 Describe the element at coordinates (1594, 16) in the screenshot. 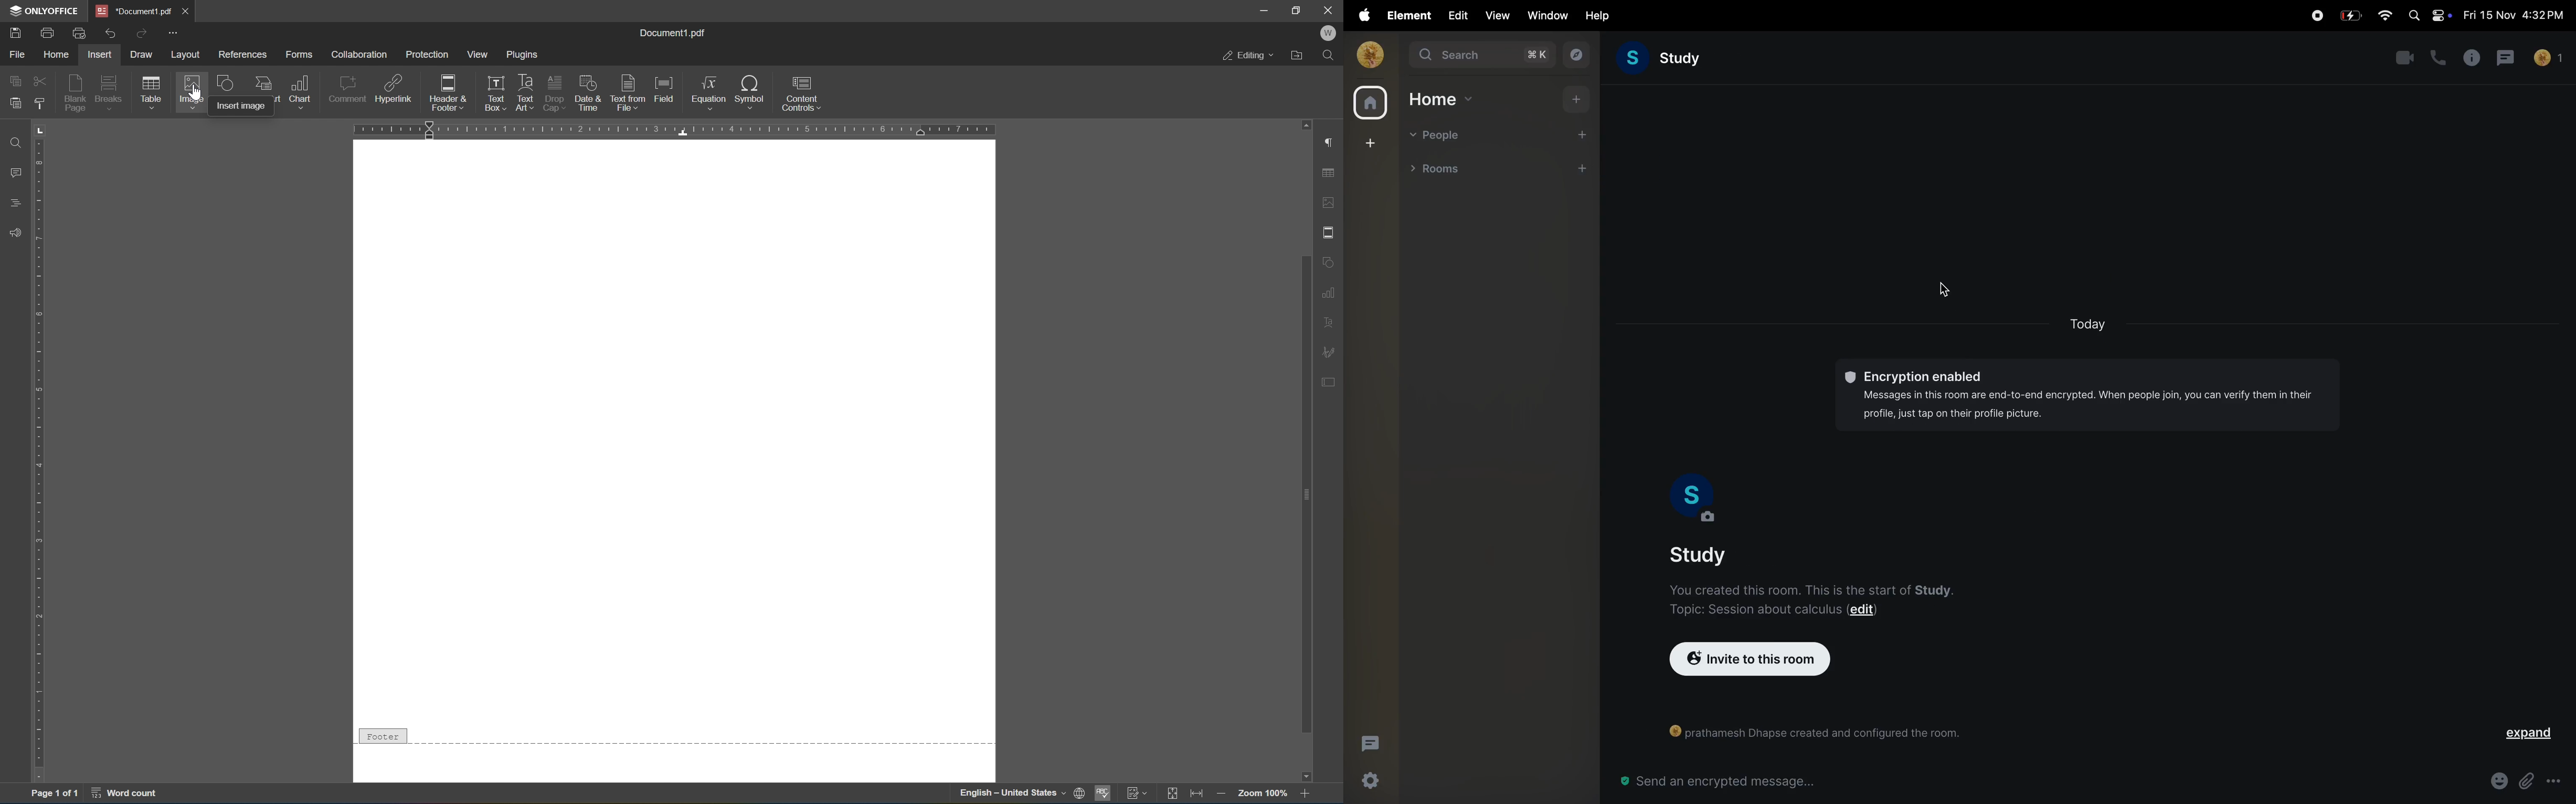

I see `help` at that location.